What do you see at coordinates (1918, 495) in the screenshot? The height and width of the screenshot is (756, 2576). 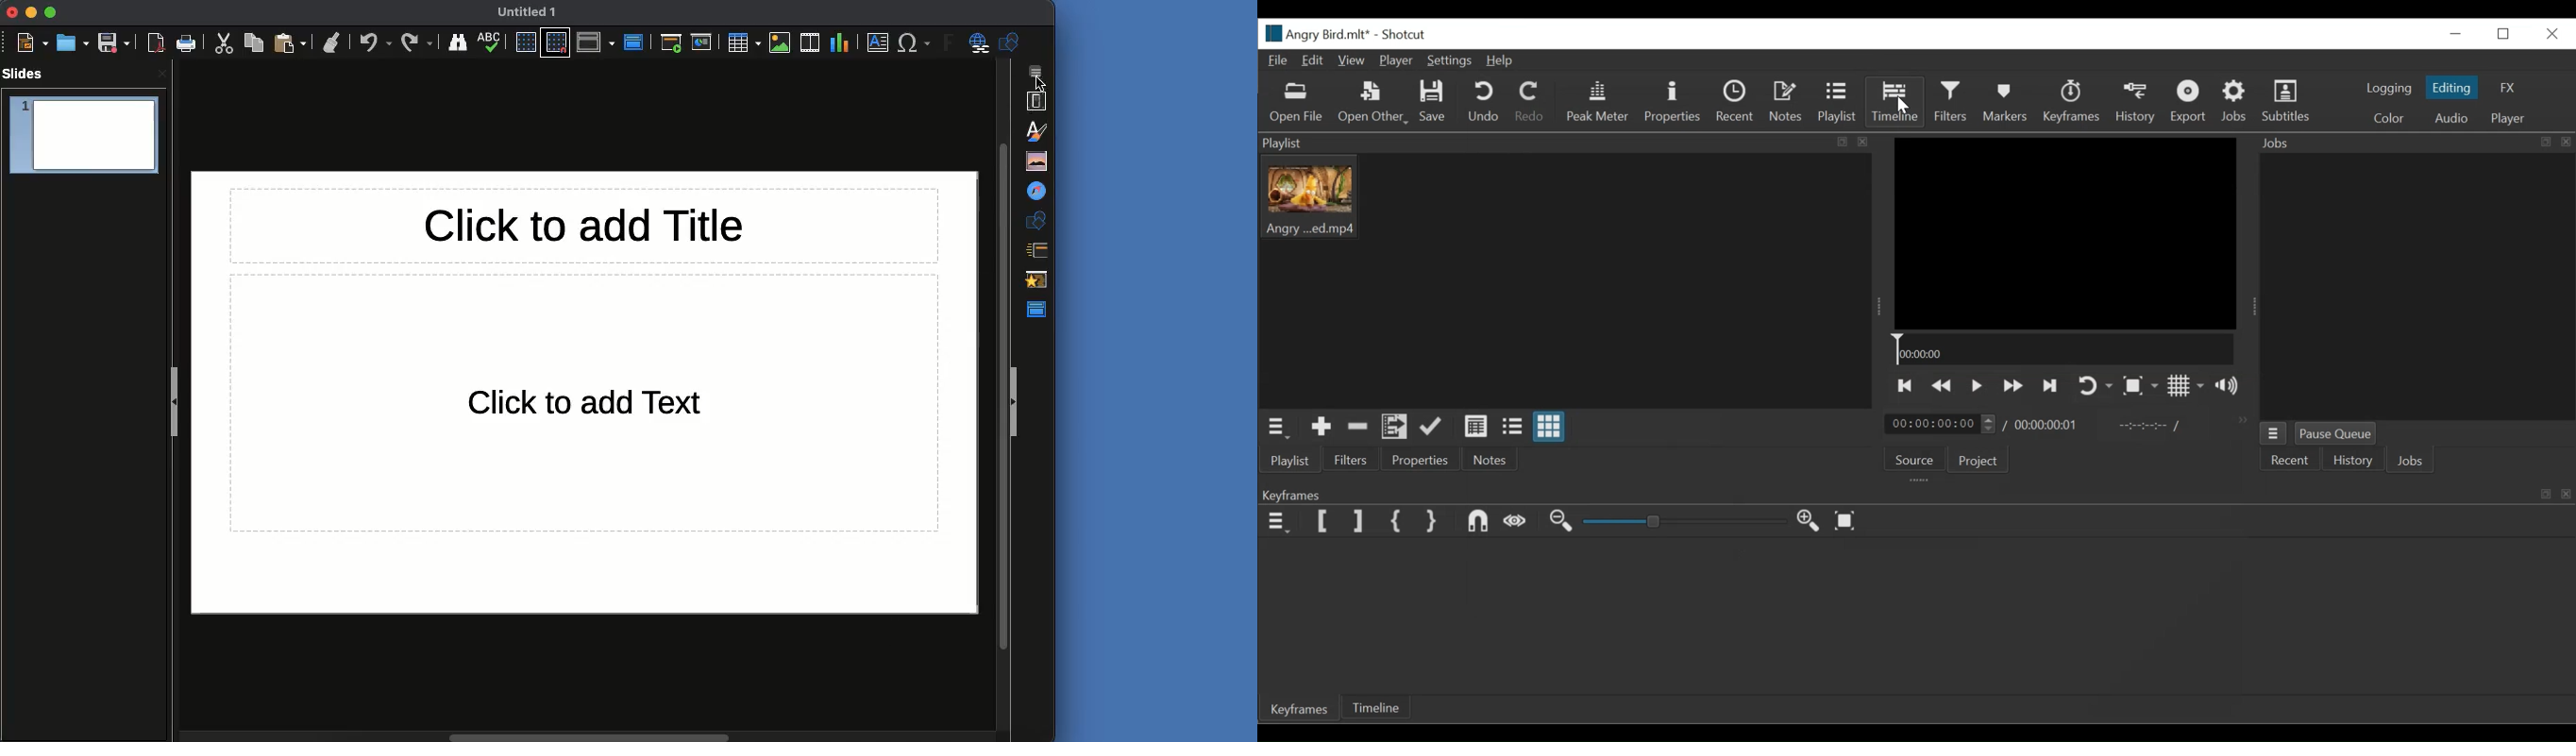 I see `Keyframe Panel` at bounding box center [1918, 495].